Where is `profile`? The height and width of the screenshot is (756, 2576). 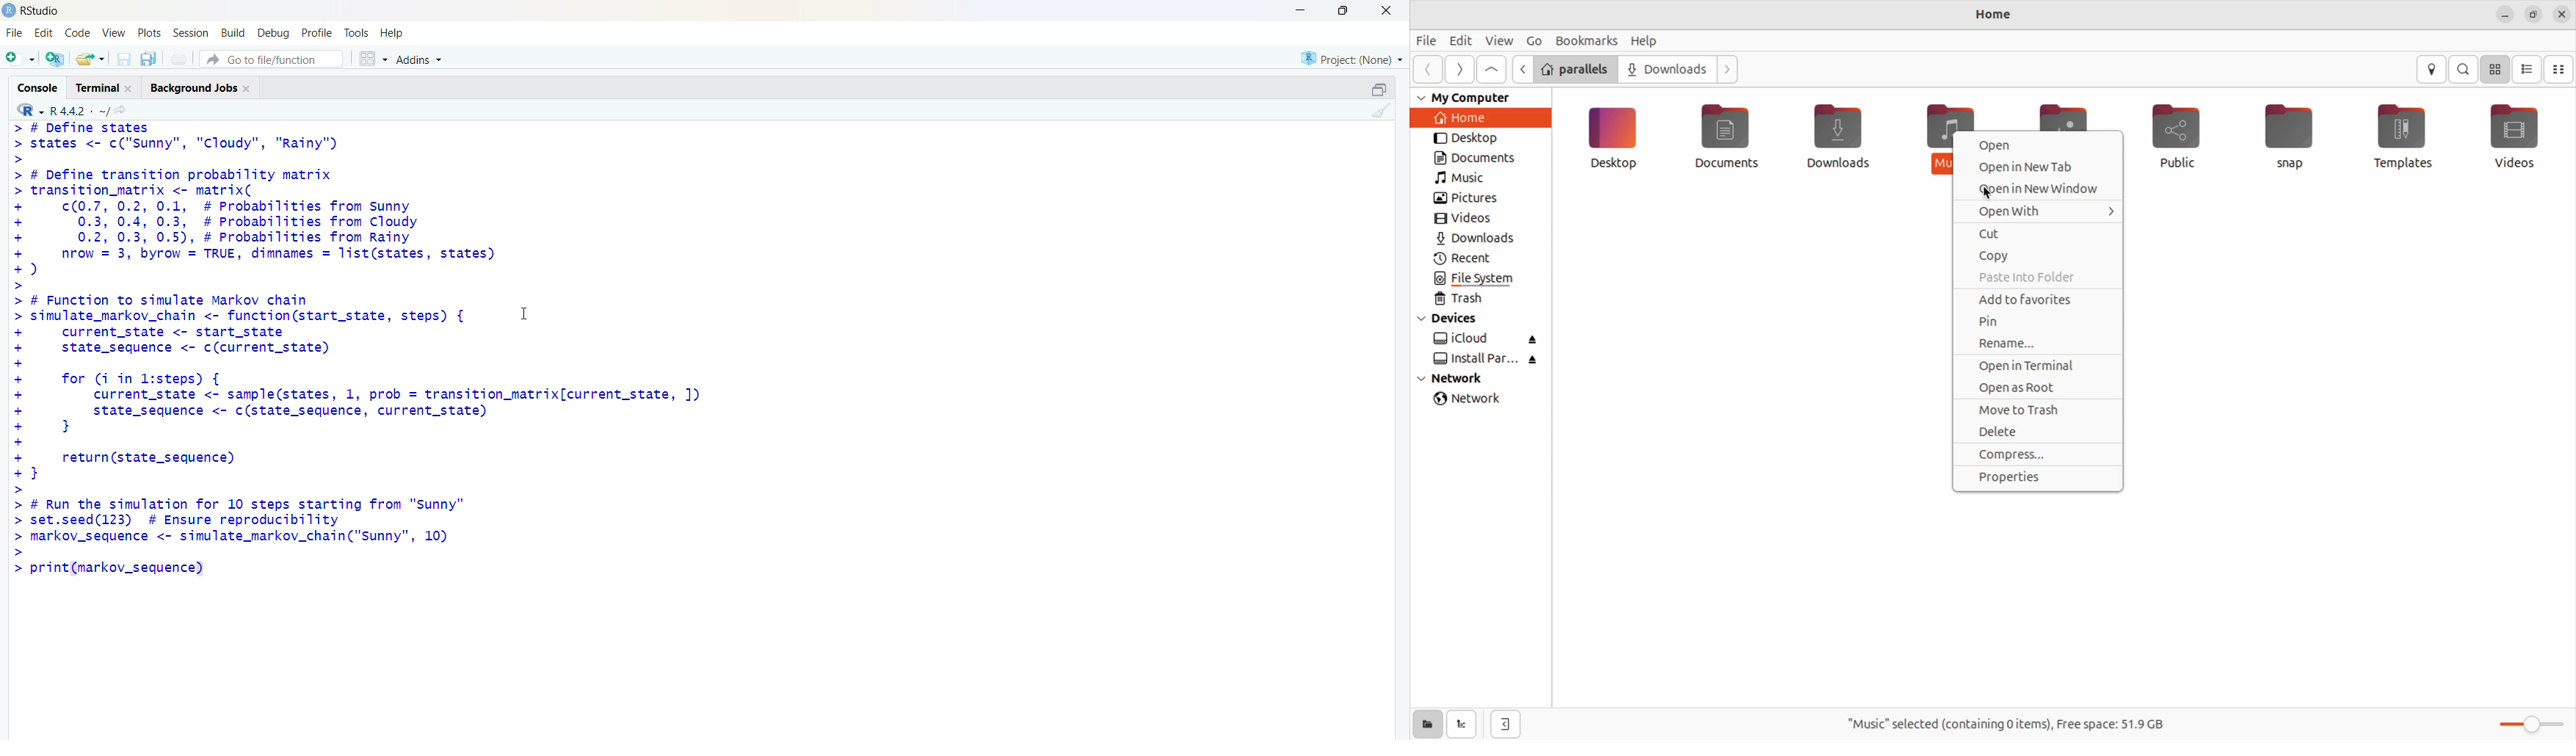
profile is located at coordinates (314, 33).